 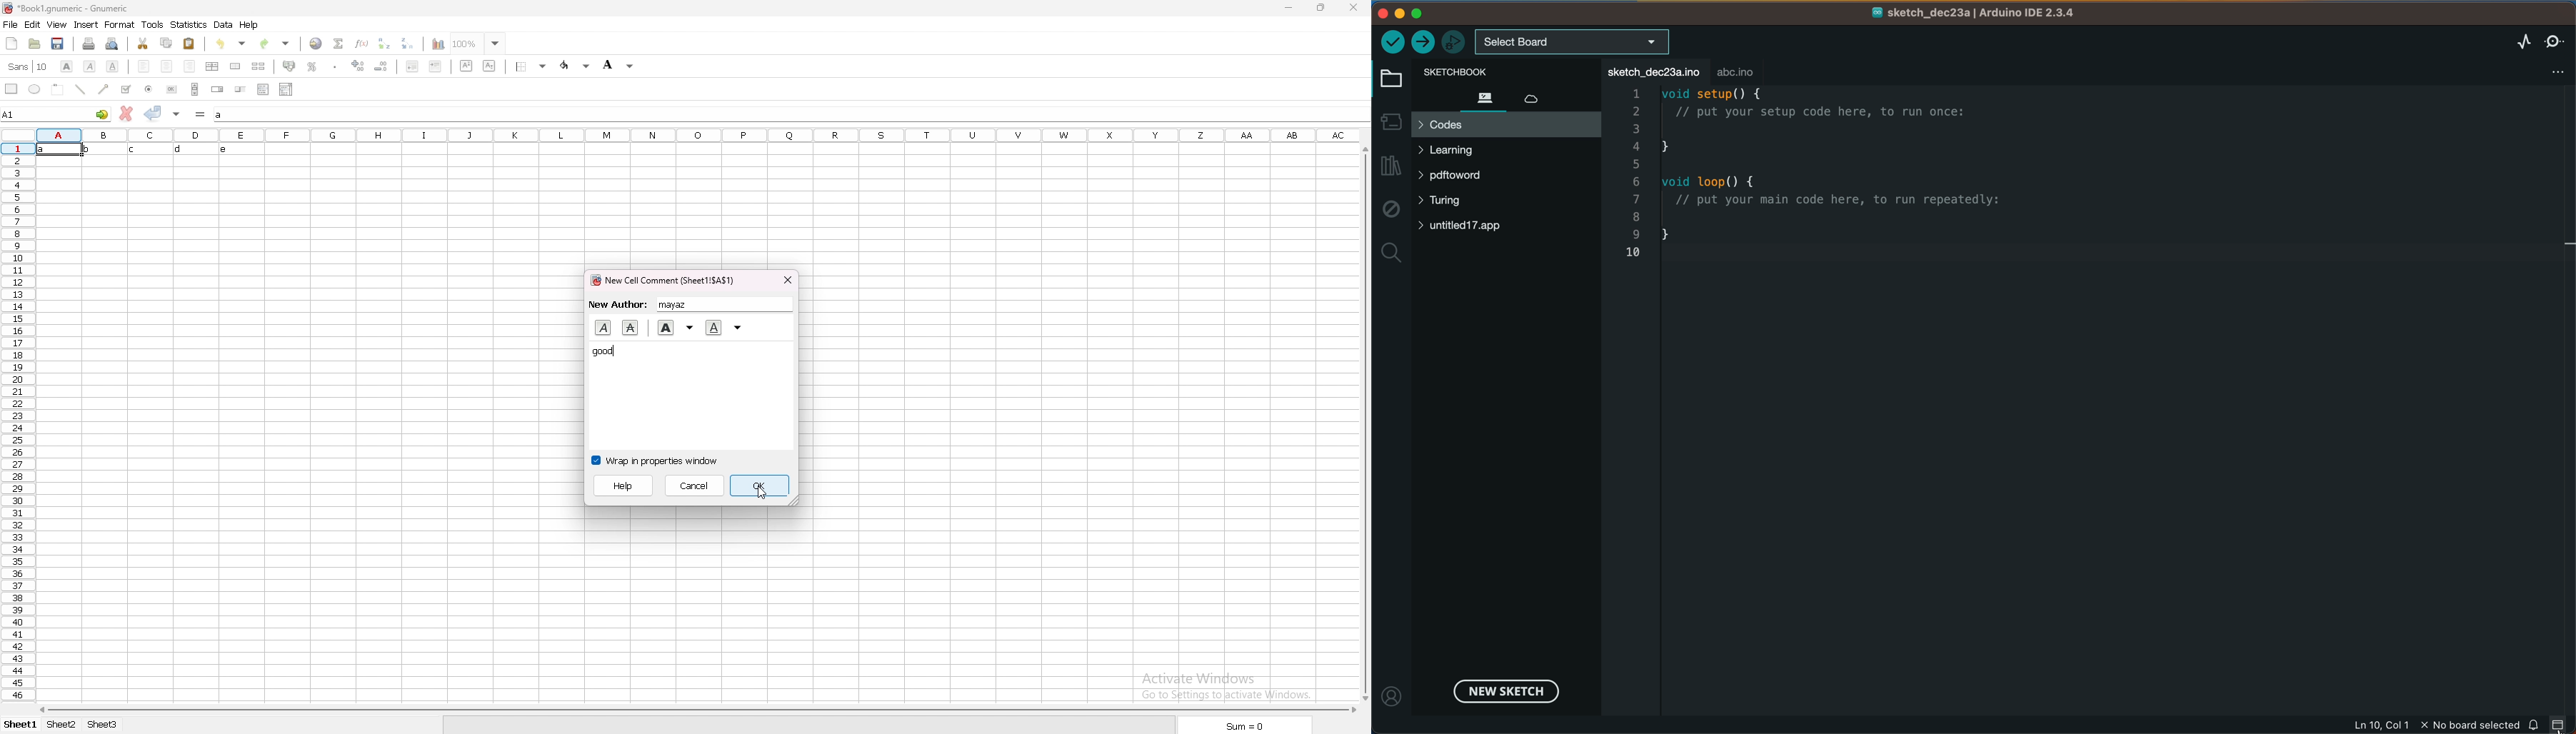 What do you see at coordinates (68, 66) in the screenshot?
I see `bold` at bounding box center [68, 66].